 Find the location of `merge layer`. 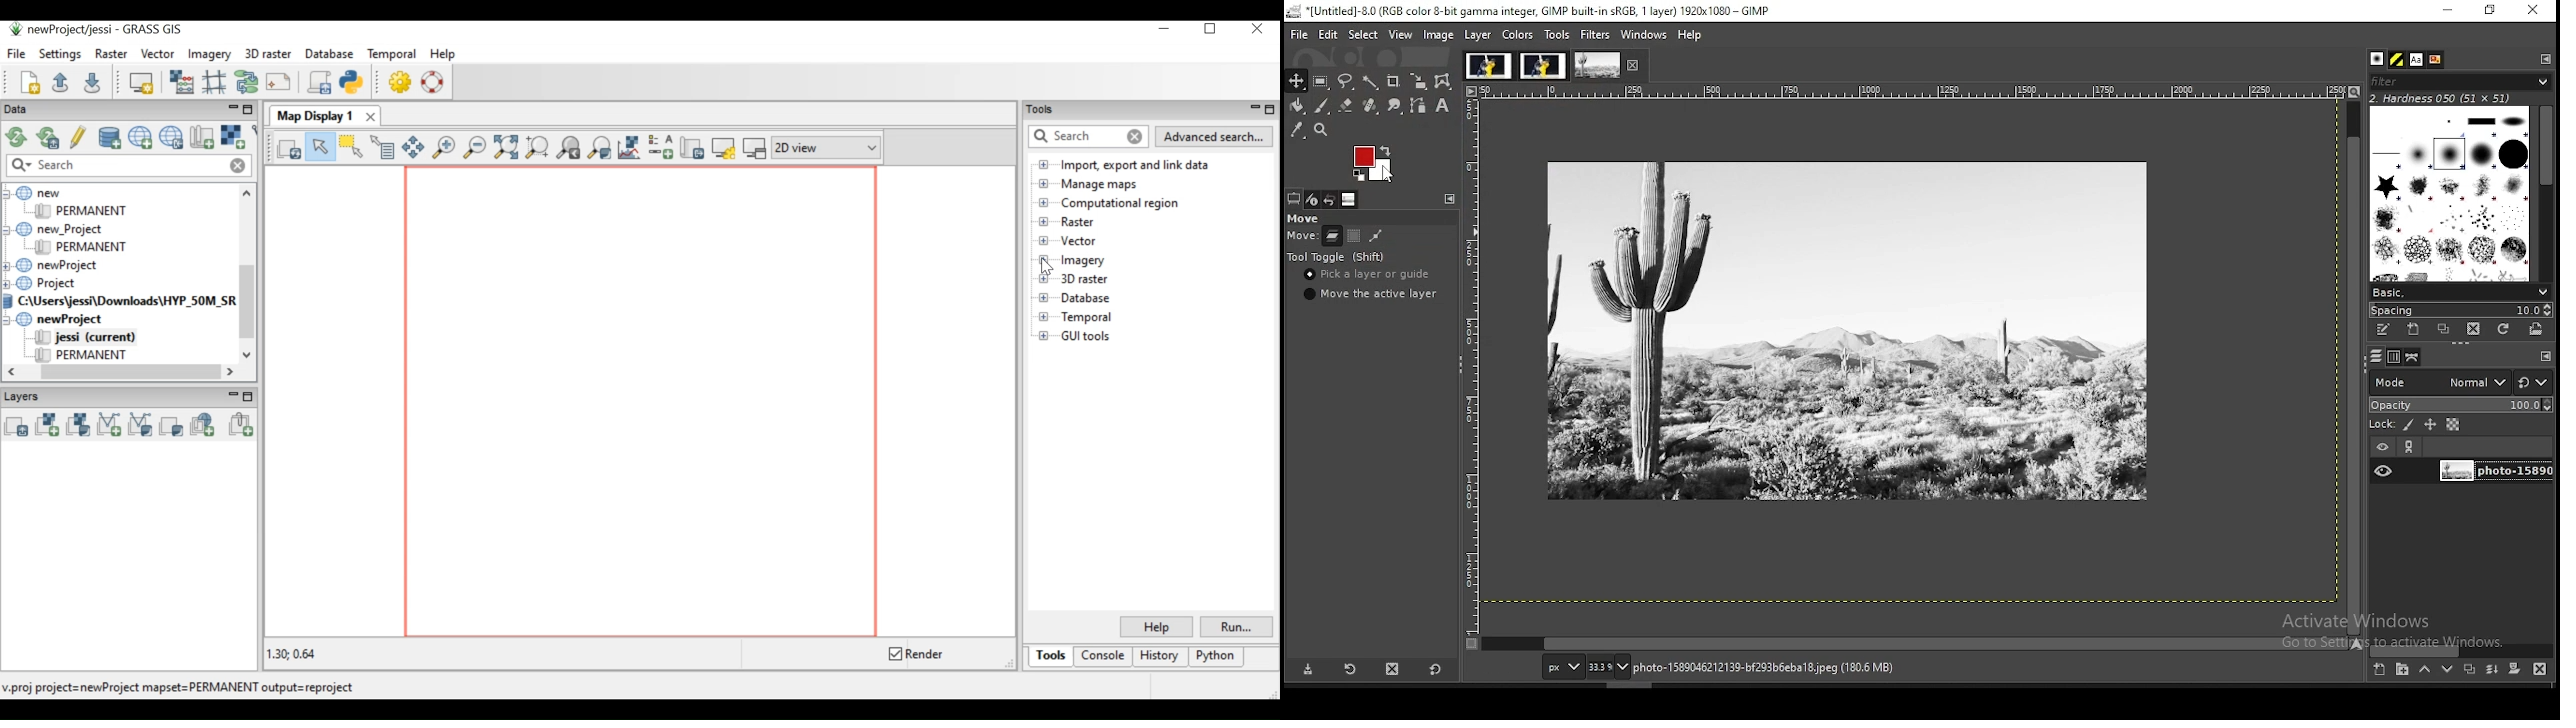

merge layer is located at coordinates (2494, 669).